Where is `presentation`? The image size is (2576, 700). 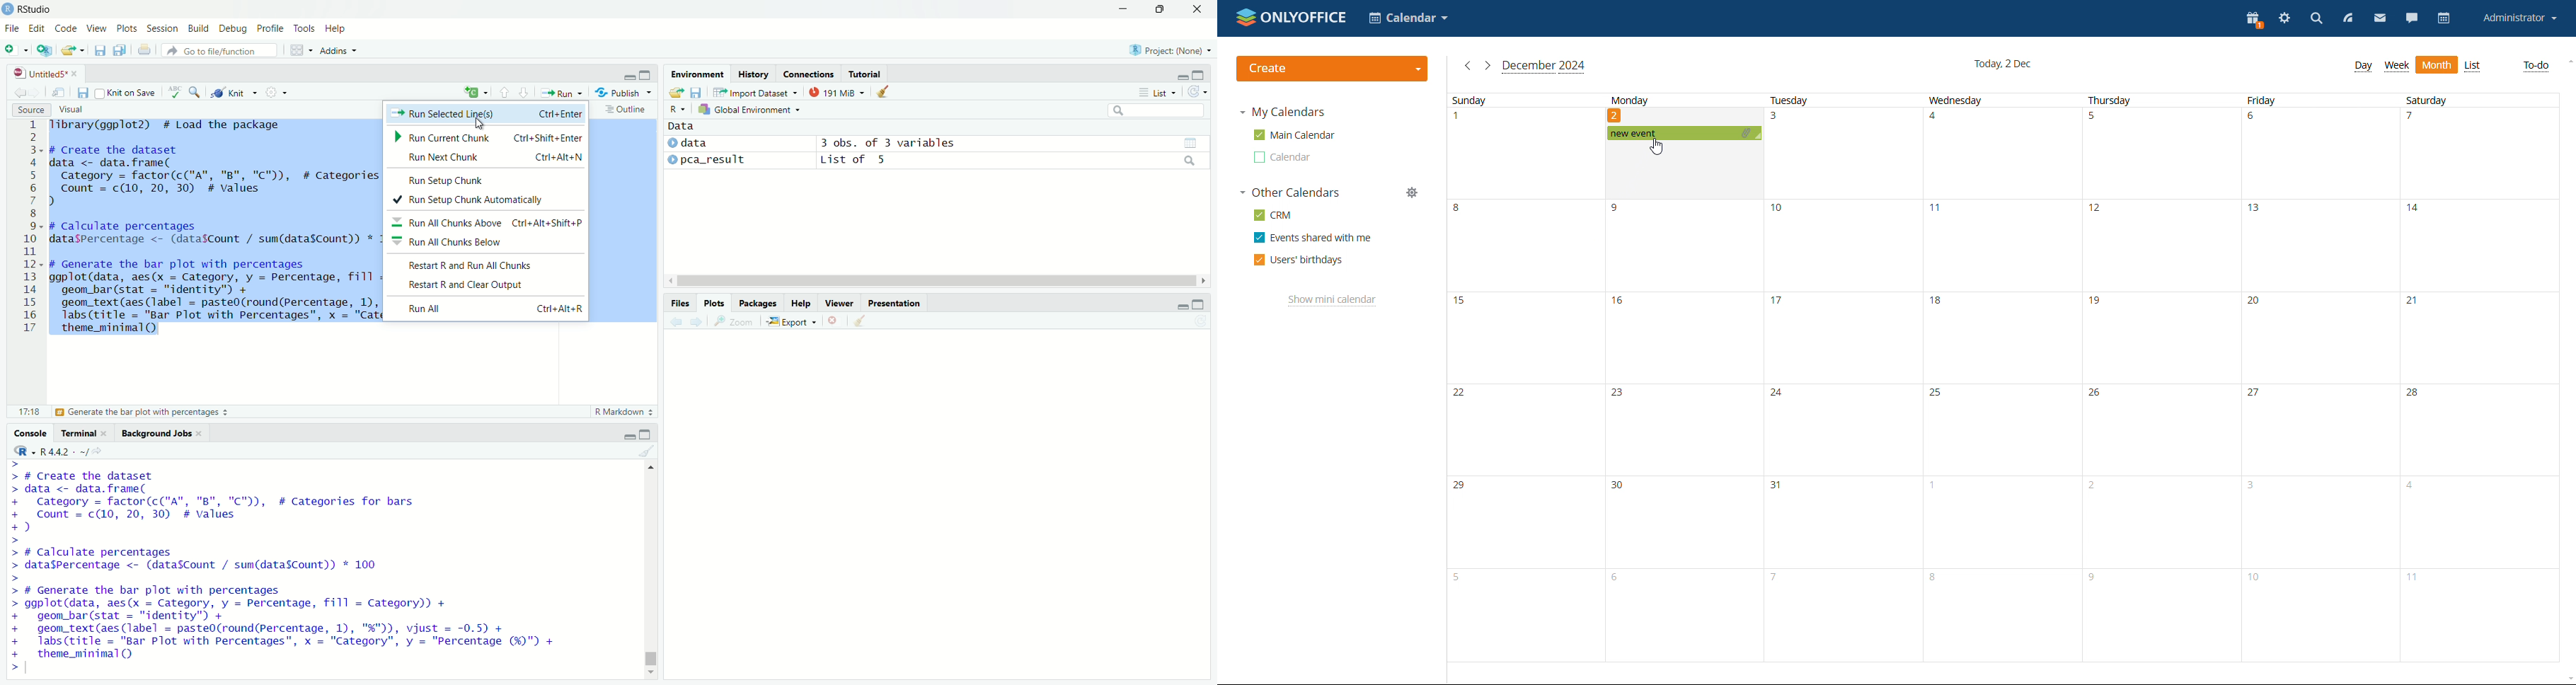 presentation is located at coordinates (896, 303).